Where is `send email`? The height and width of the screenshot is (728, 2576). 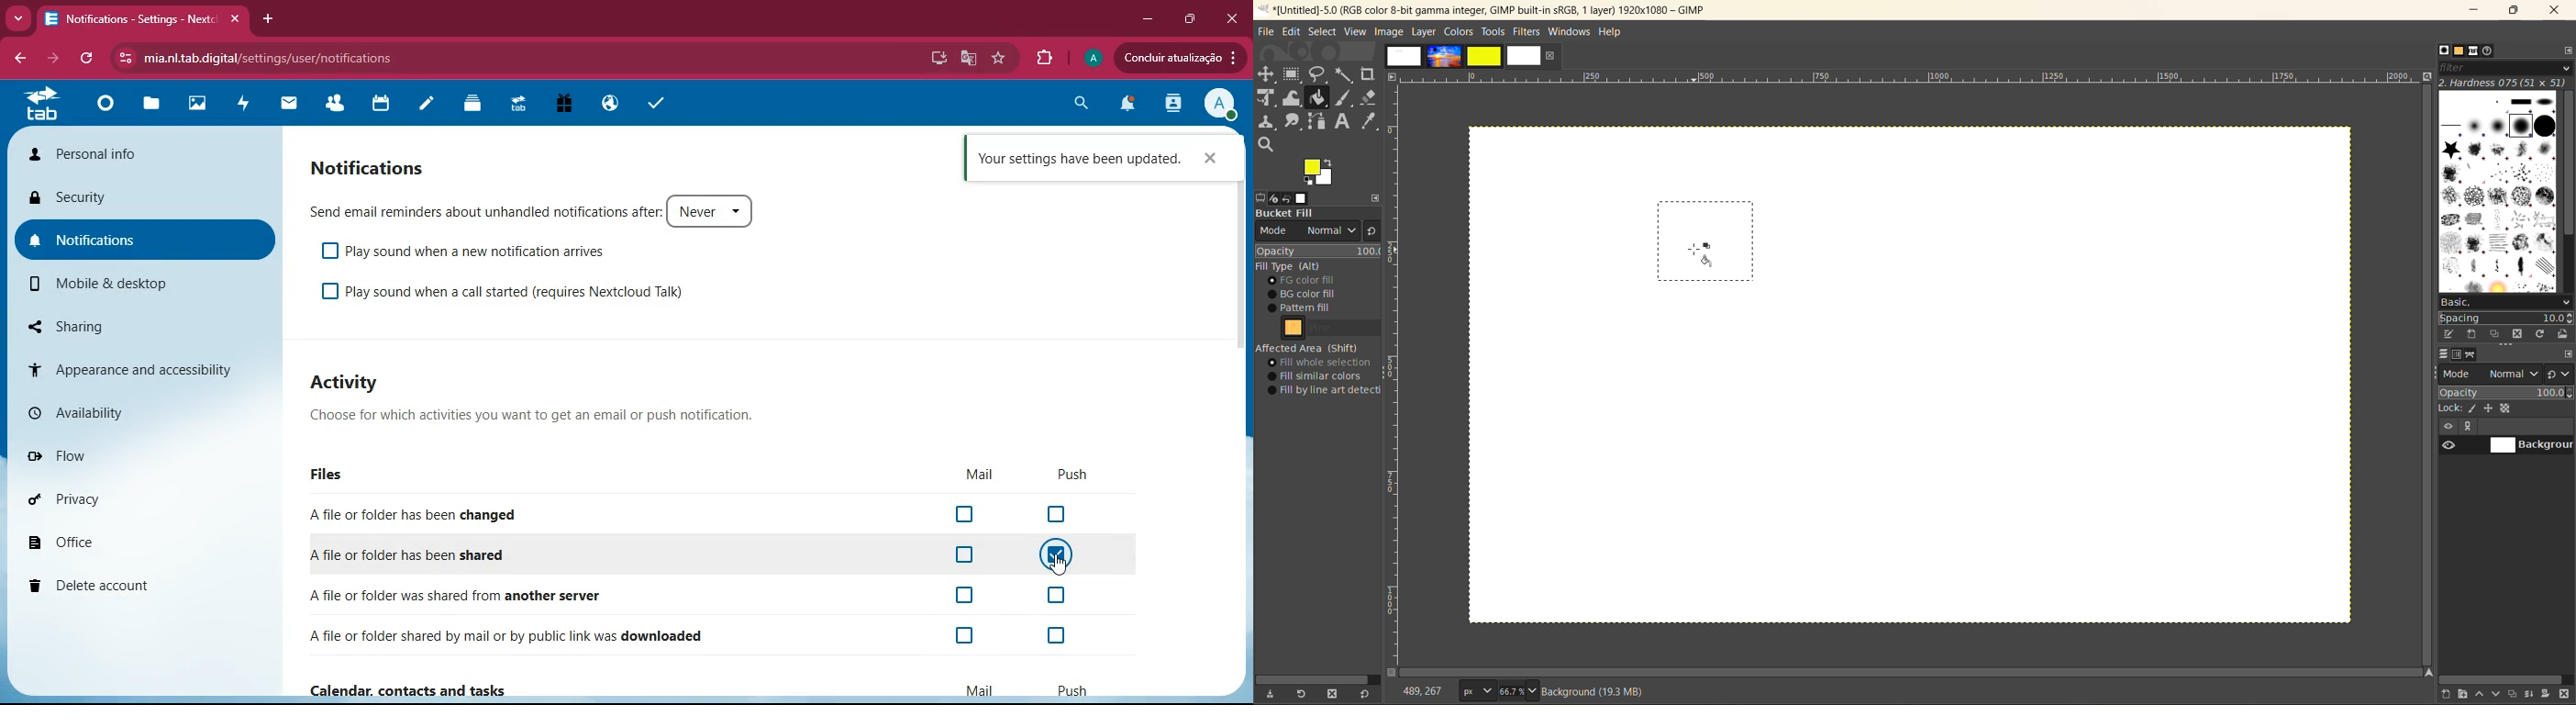 send email is located at coordinates (481, 211).